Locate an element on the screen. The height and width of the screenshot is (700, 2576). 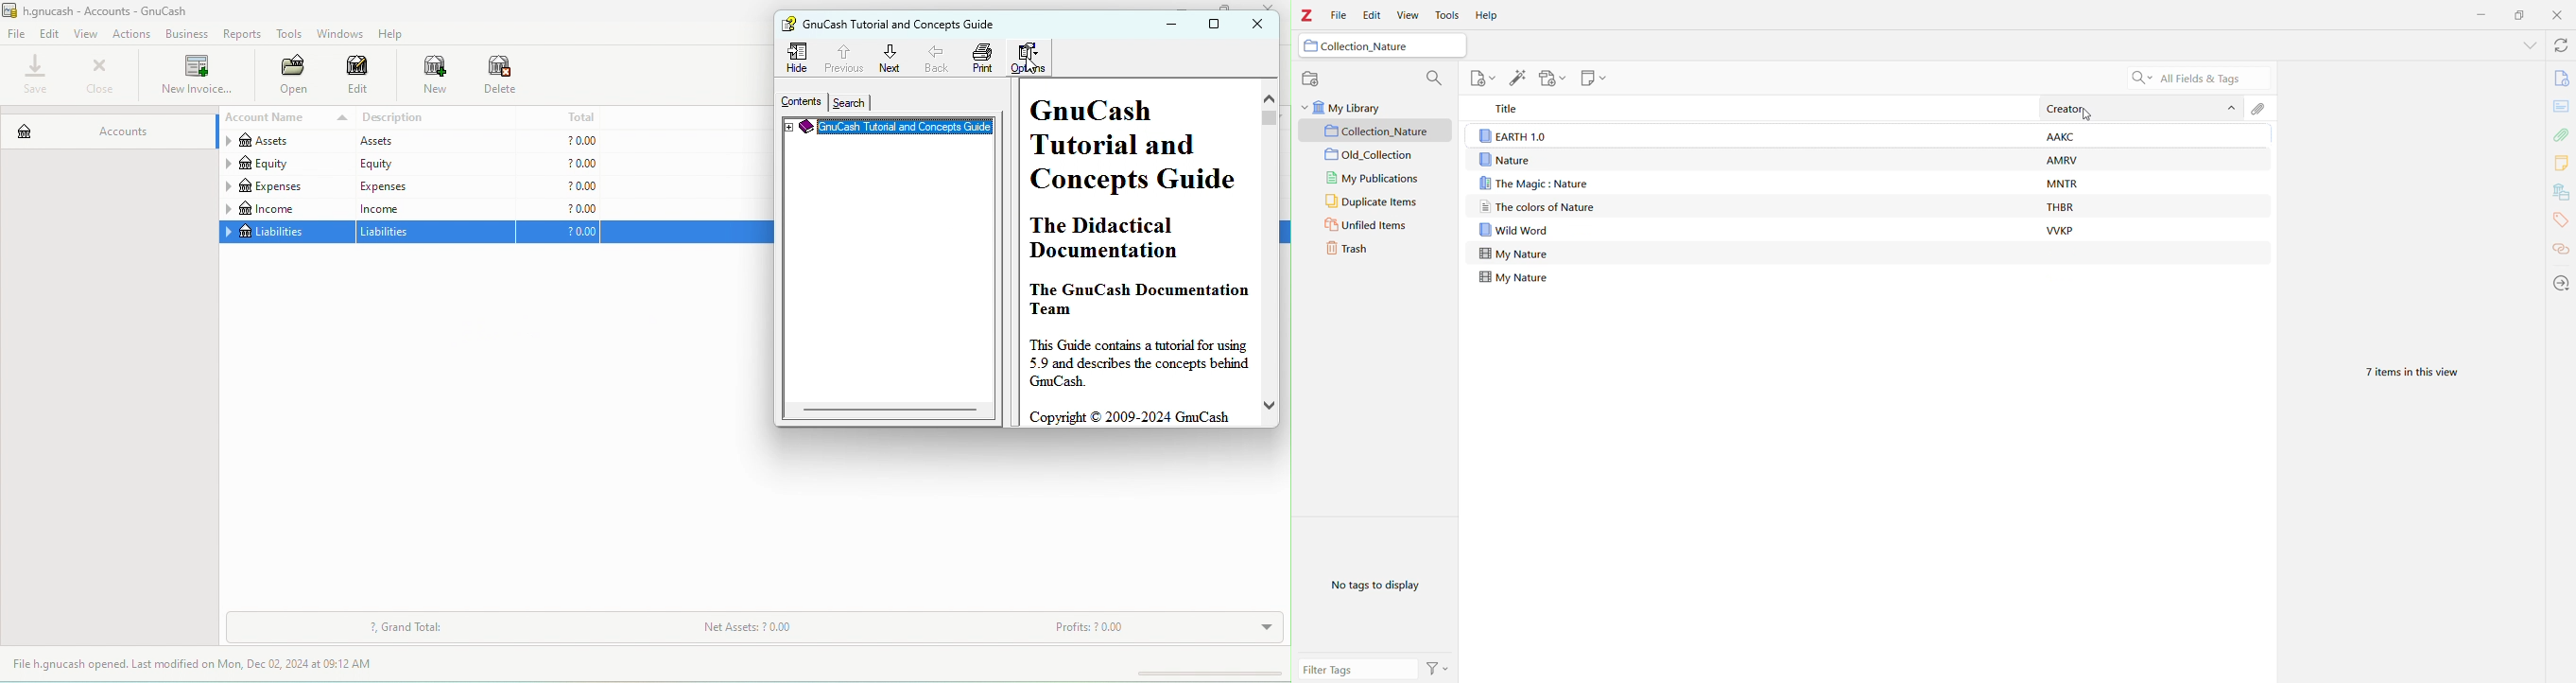
No tags to display is located at coordinates (1379, 588).